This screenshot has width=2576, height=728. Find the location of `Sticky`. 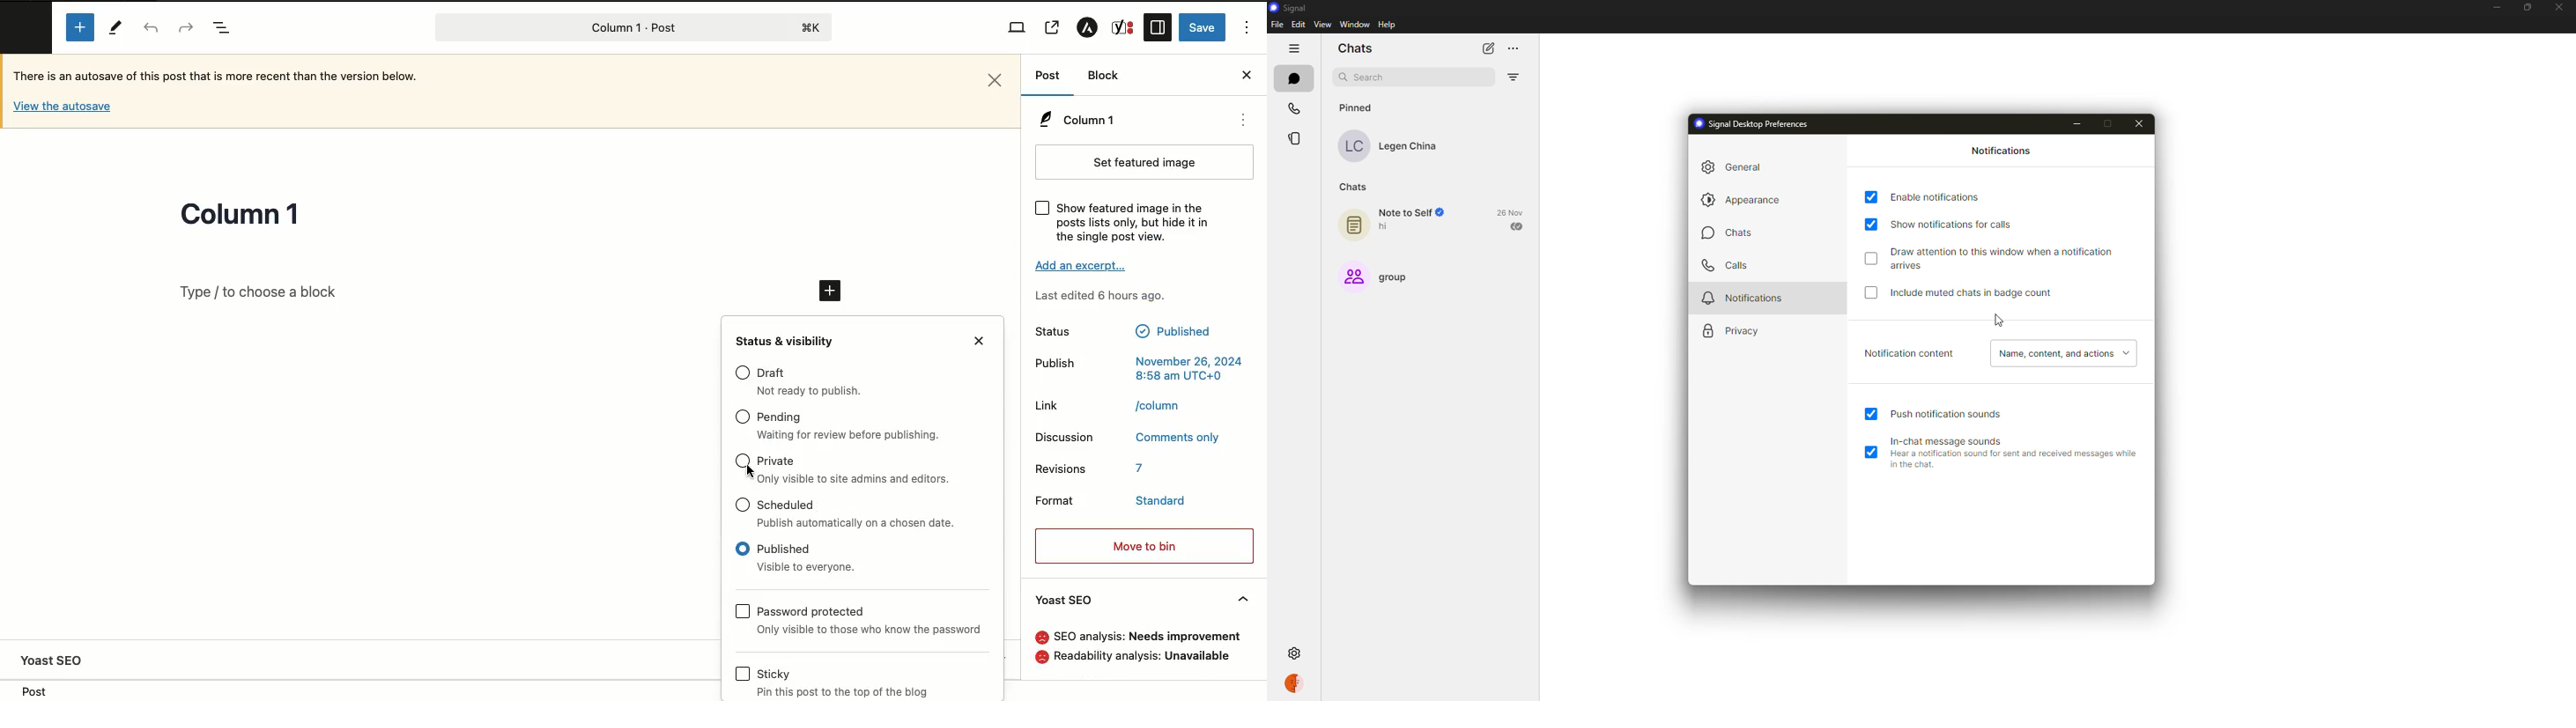

Sticky is located at coordinates (852, 692).